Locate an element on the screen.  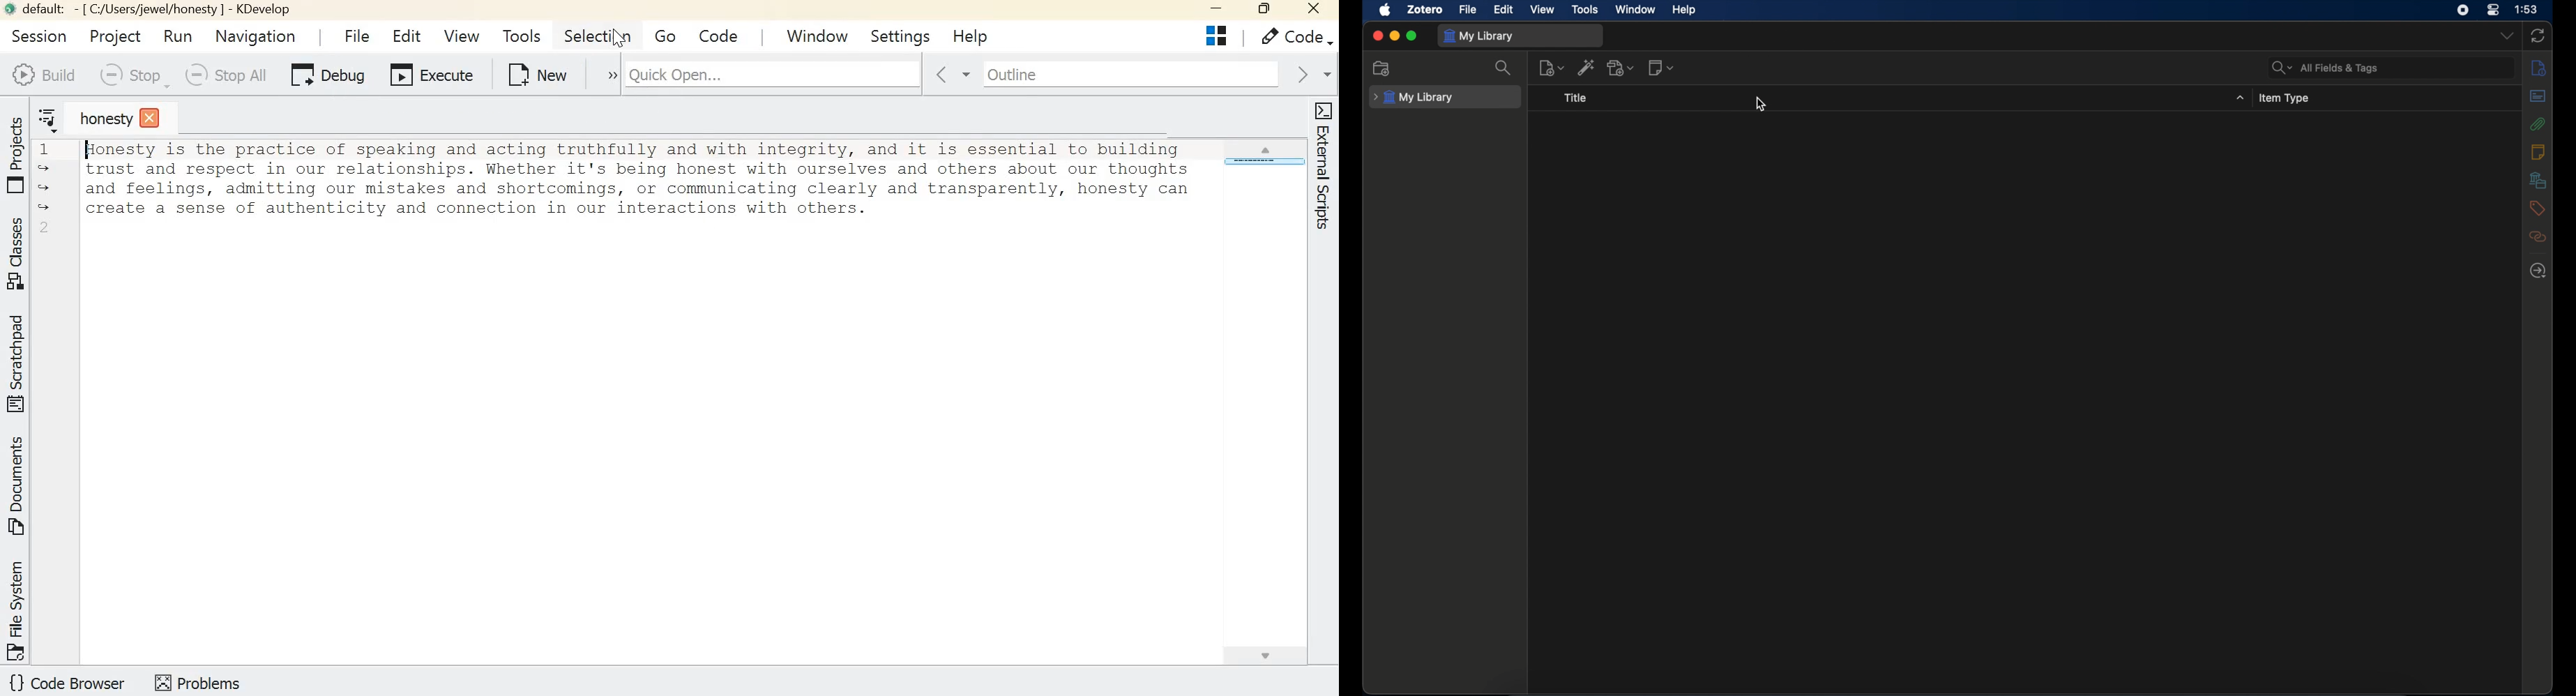
locate is located at coordinates (2539, 271).